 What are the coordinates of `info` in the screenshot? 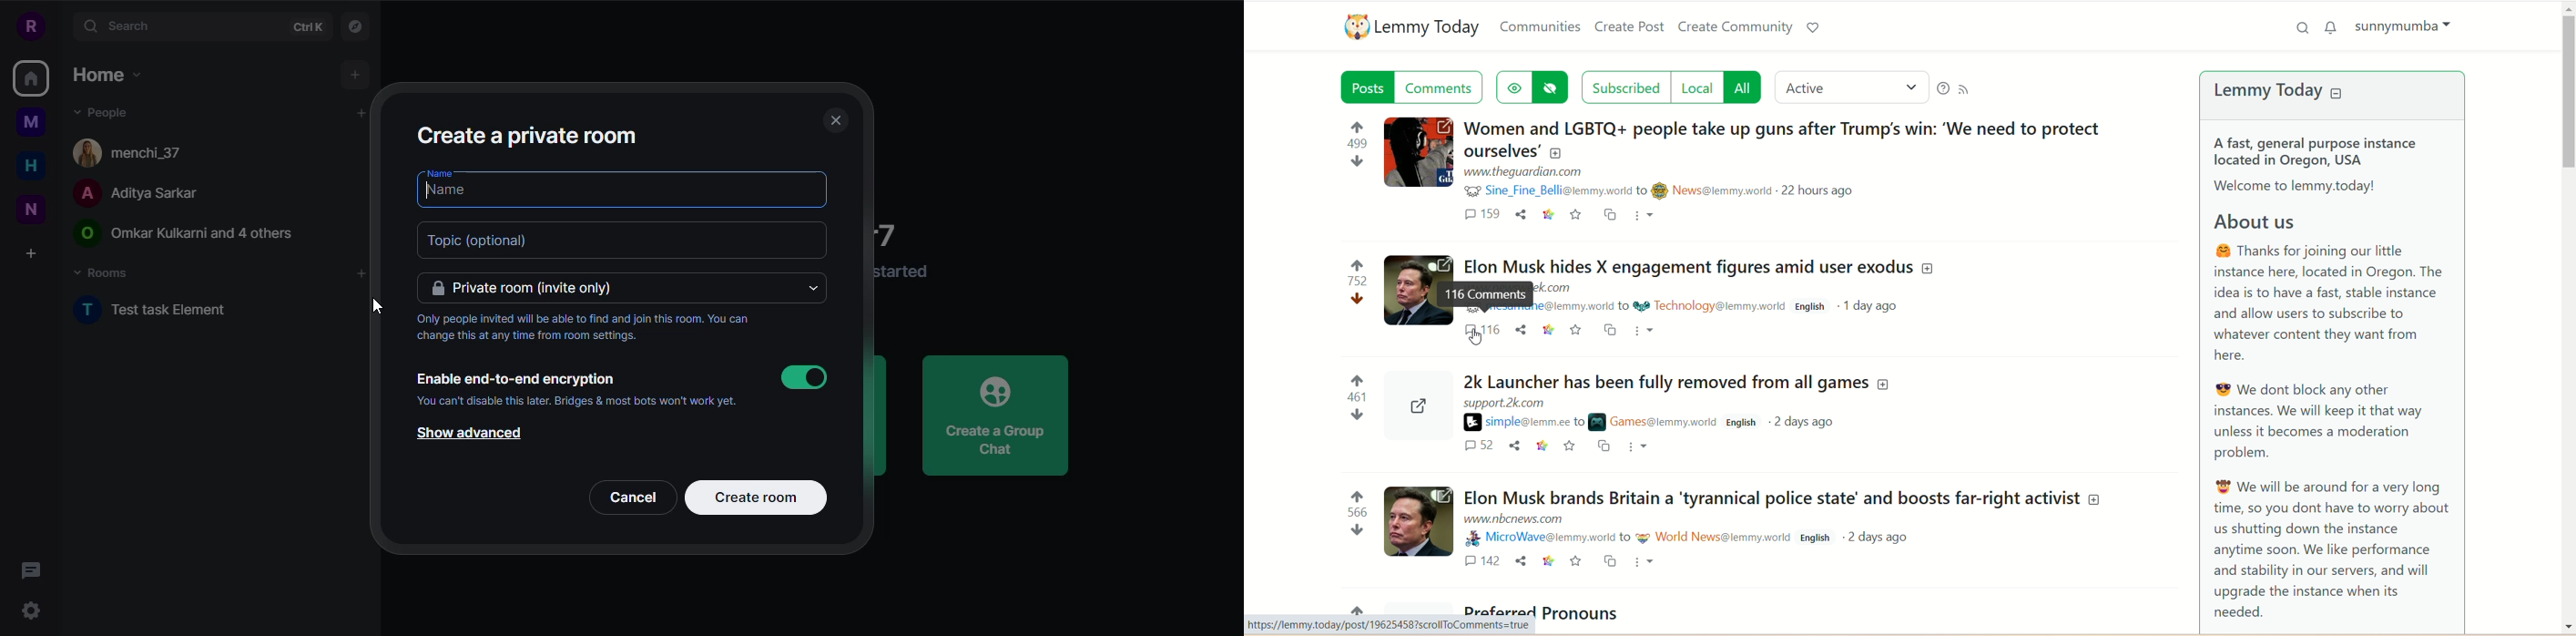 It's located at (594, 329).